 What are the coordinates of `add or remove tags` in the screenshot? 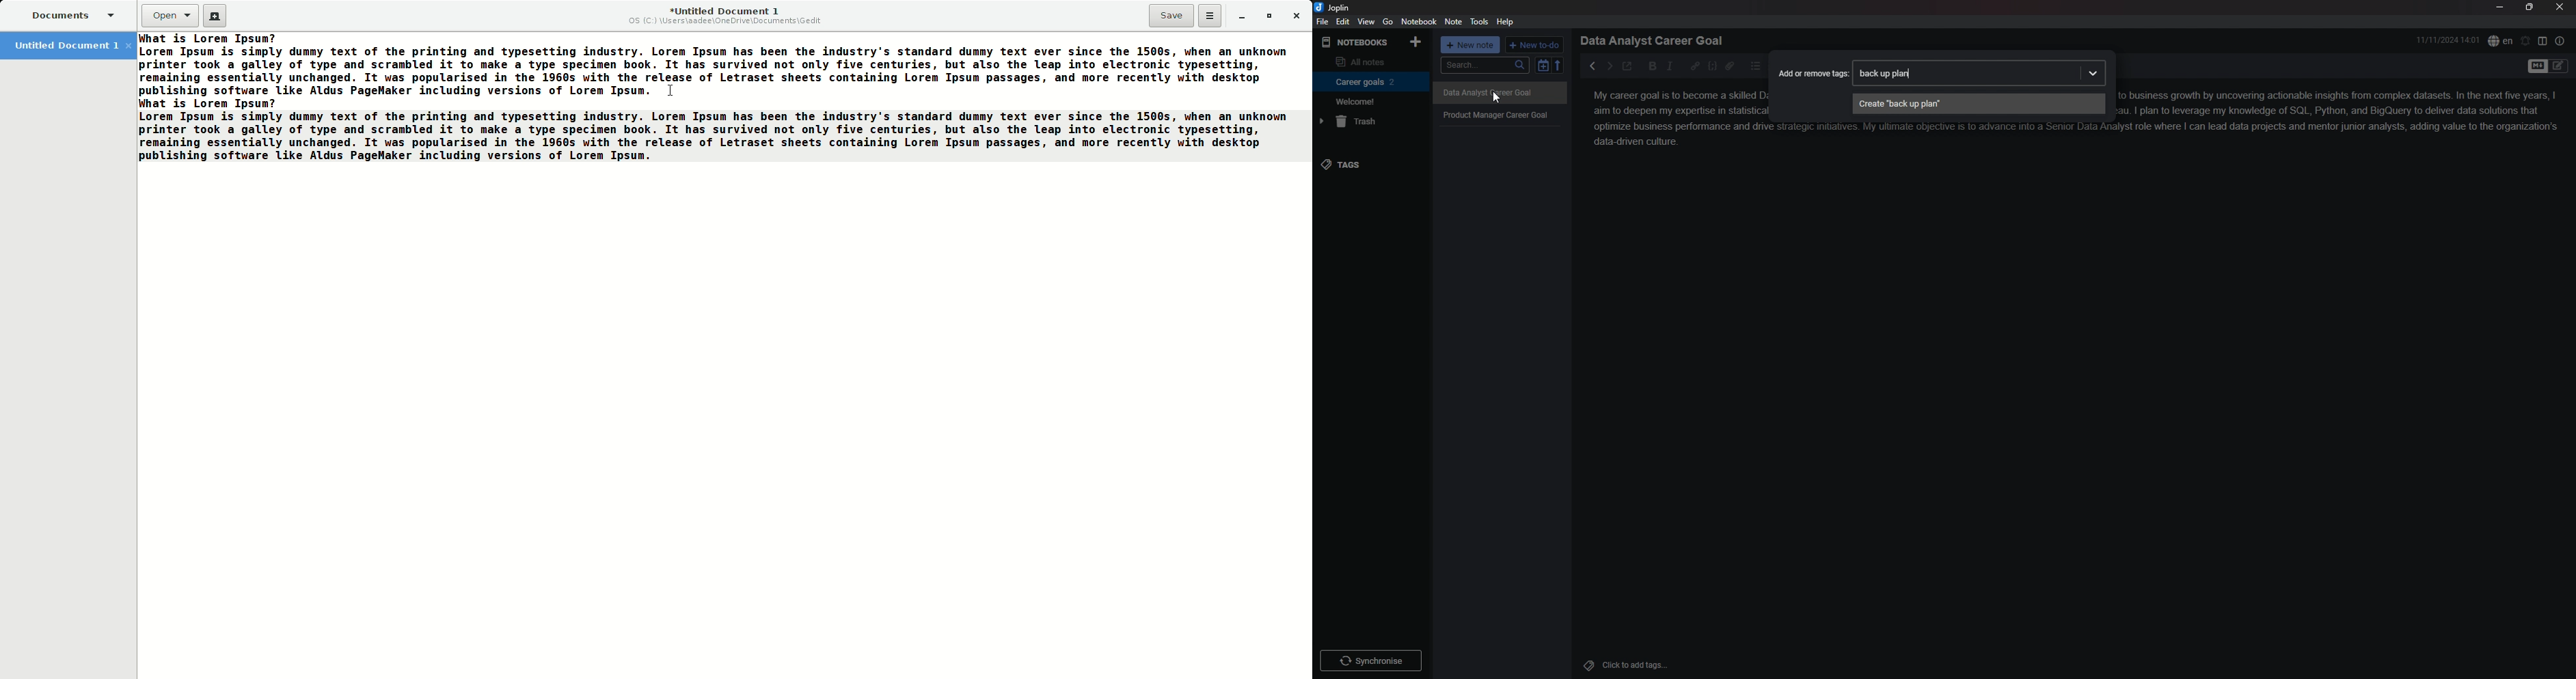 It's located at (1814, 72).